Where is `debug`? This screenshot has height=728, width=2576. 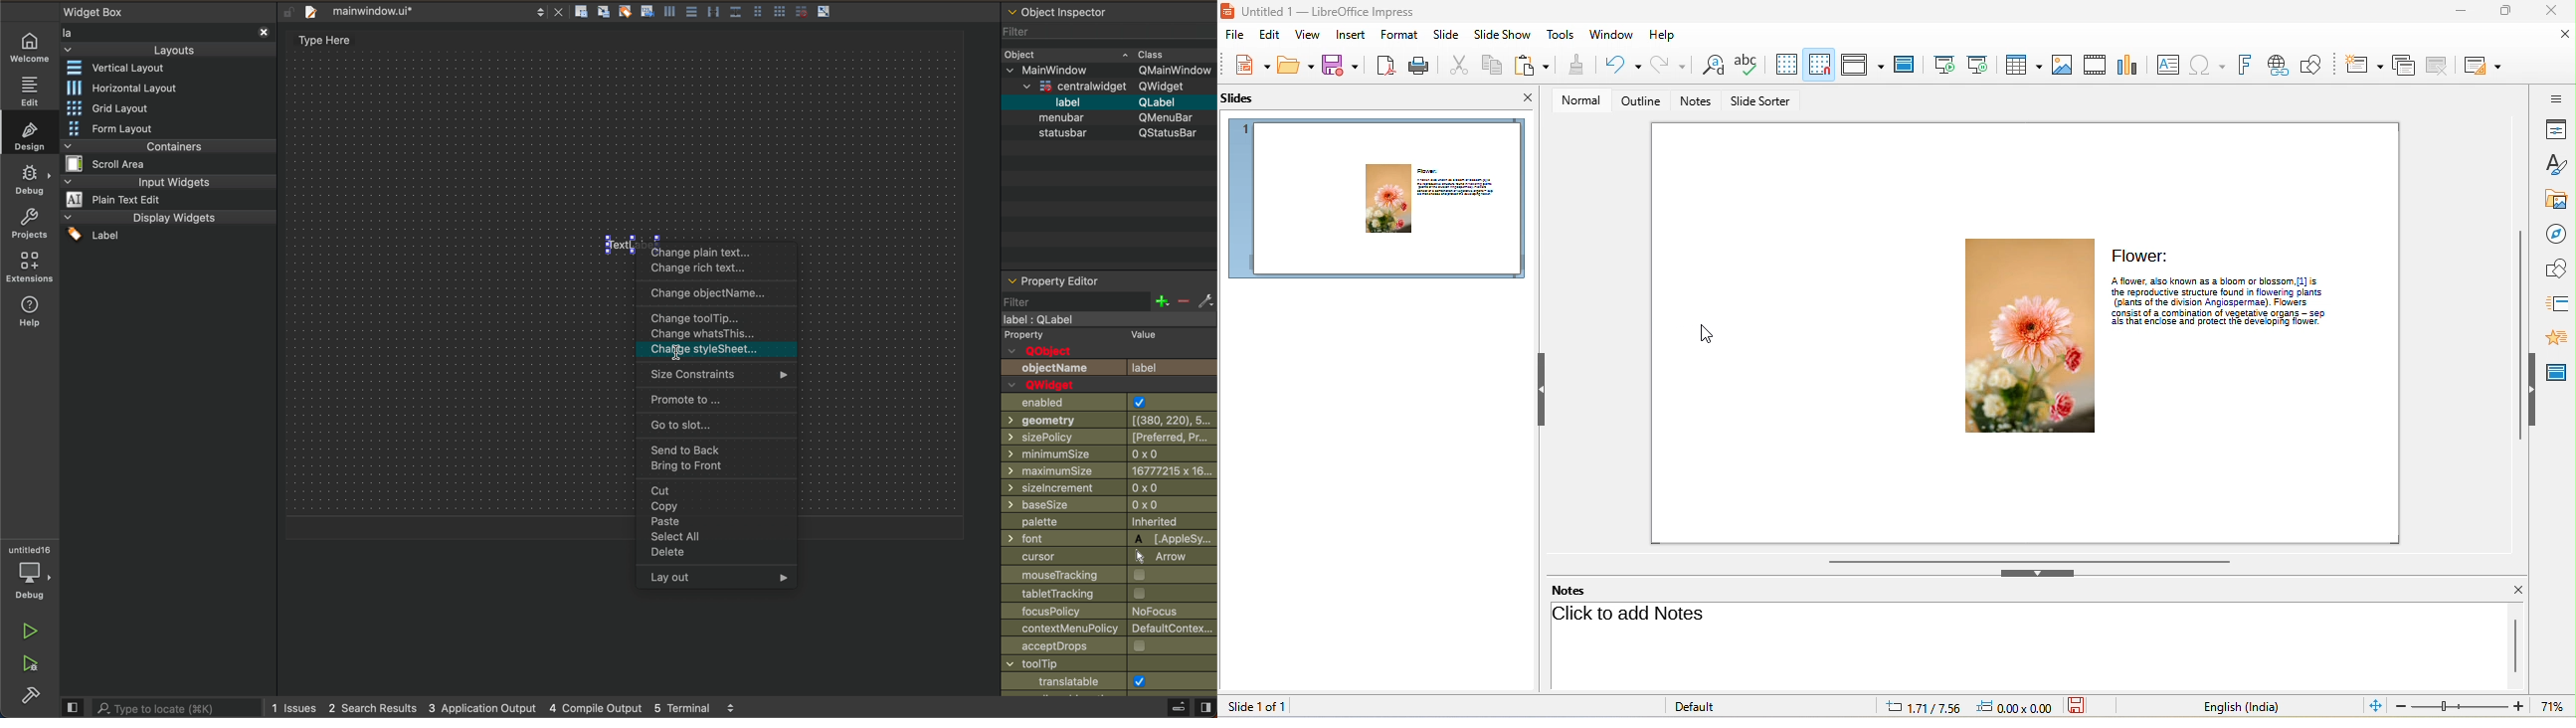
debug is located at coordinates (28, 576).